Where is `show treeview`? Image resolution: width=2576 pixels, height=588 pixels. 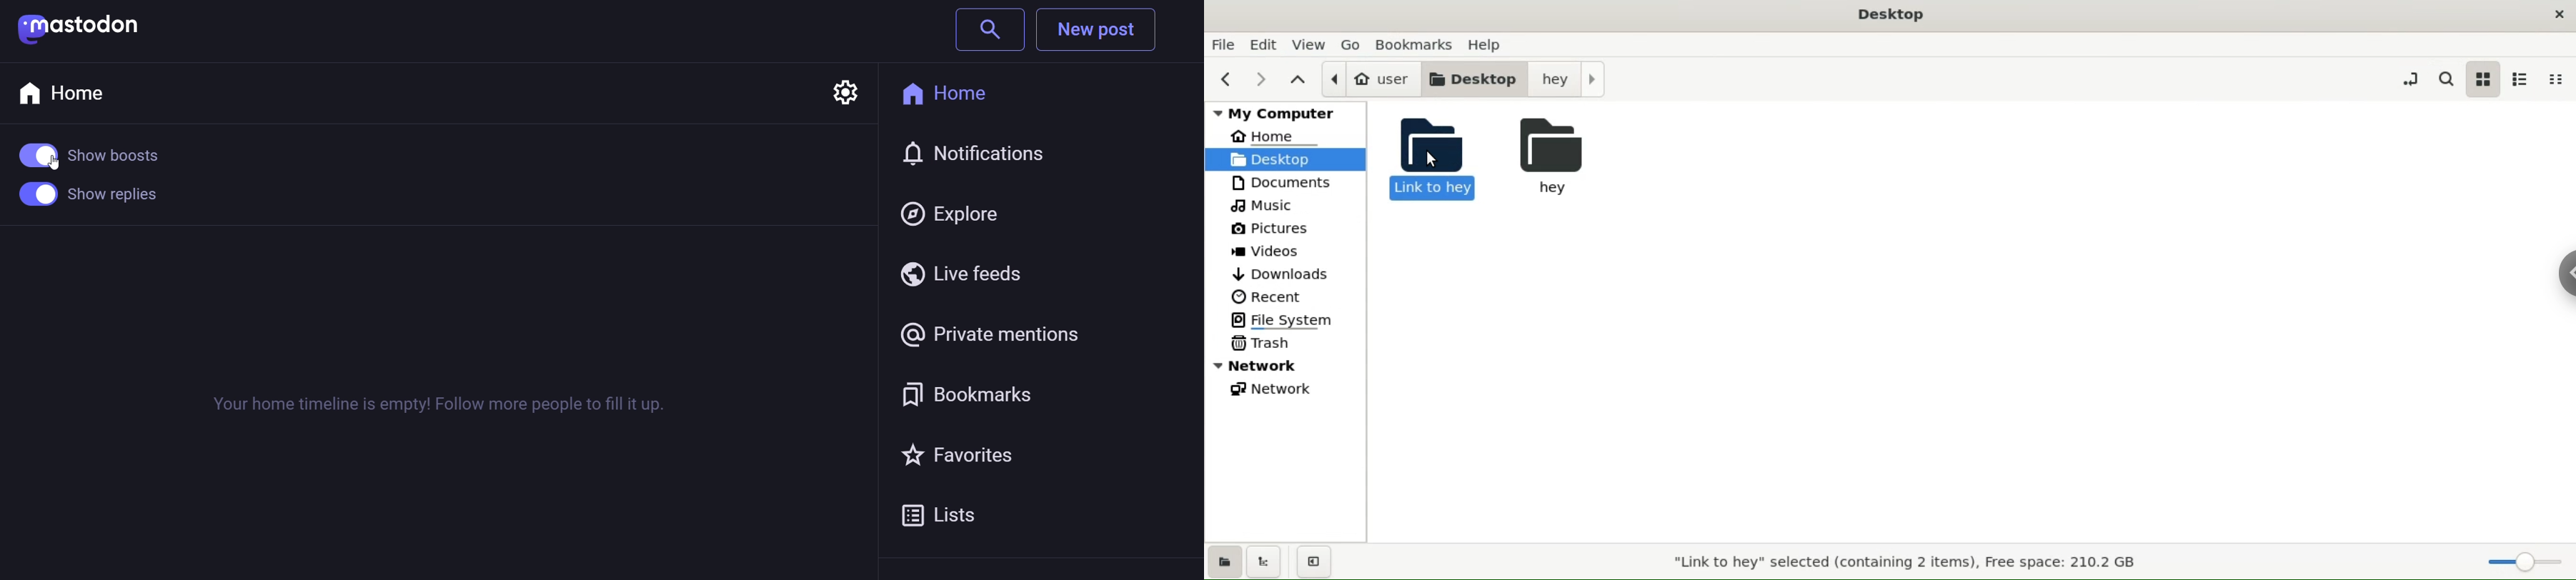
show treeview is located at coordinates (1268, 564).